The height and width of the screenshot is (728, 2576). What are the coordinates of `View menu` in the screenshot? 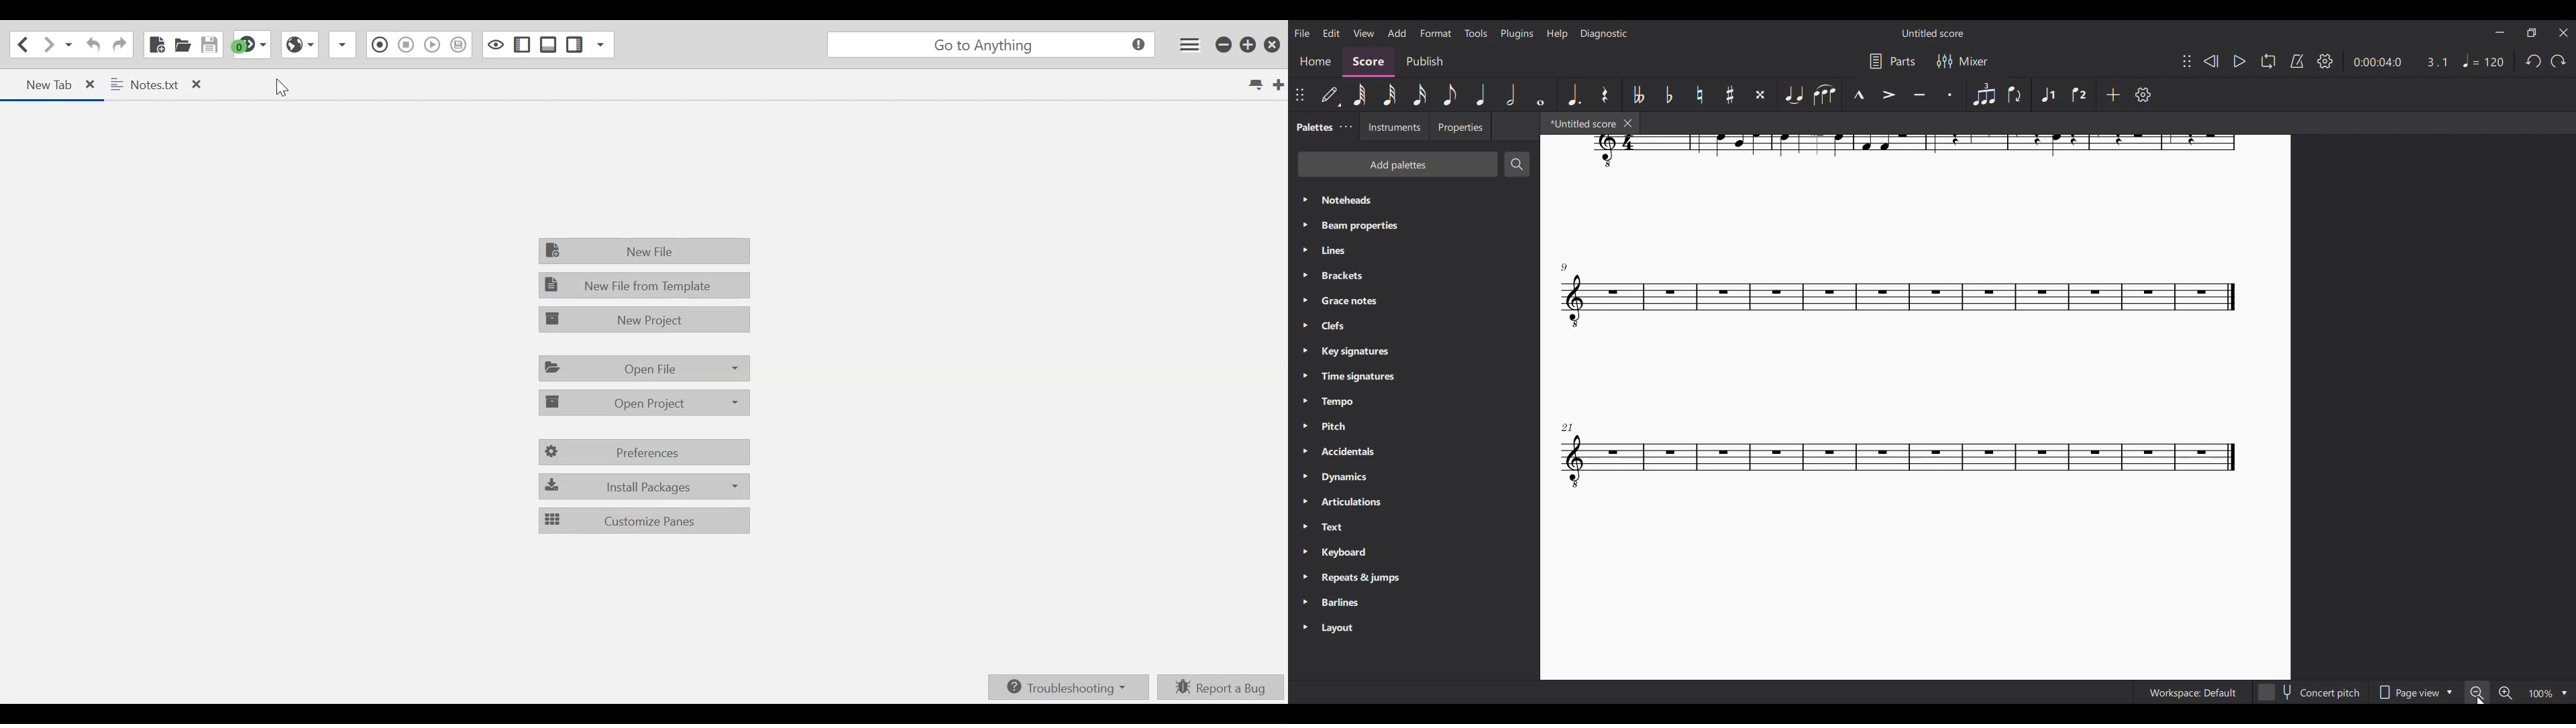 It's located at (1363, 33).